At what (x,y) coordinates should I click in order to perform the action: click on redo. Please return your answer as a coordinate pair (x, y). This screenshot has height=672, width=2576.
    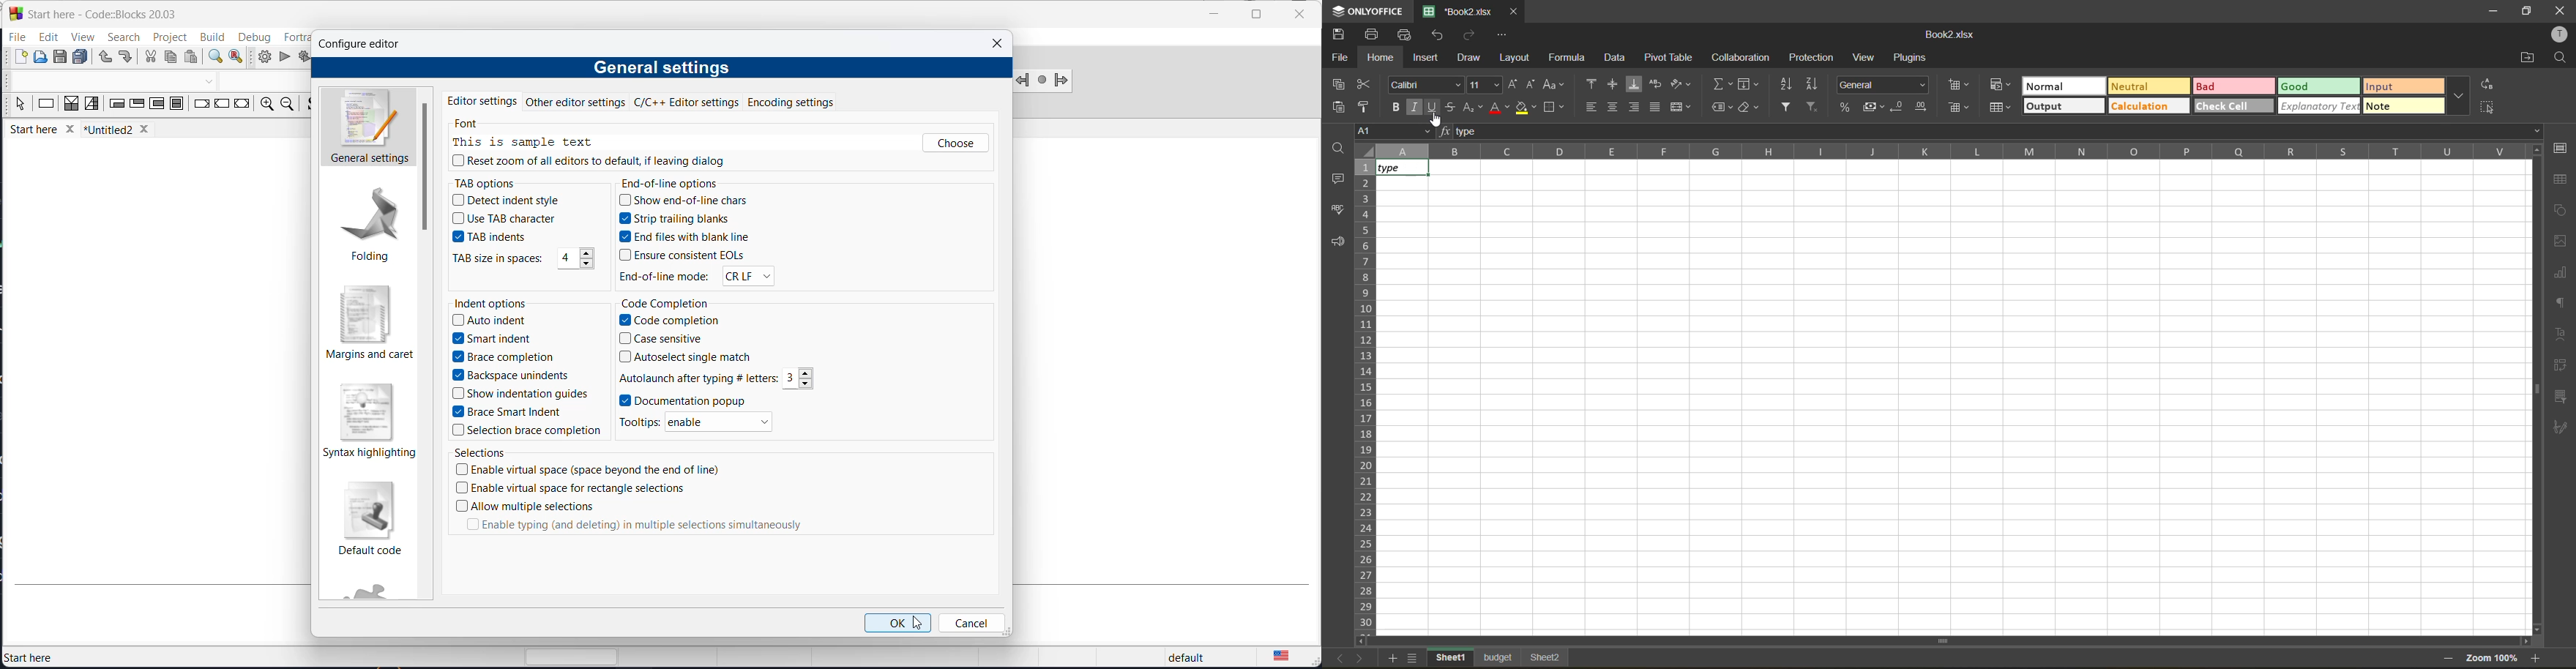
    Looking at the image, I should click on (1474, 35).